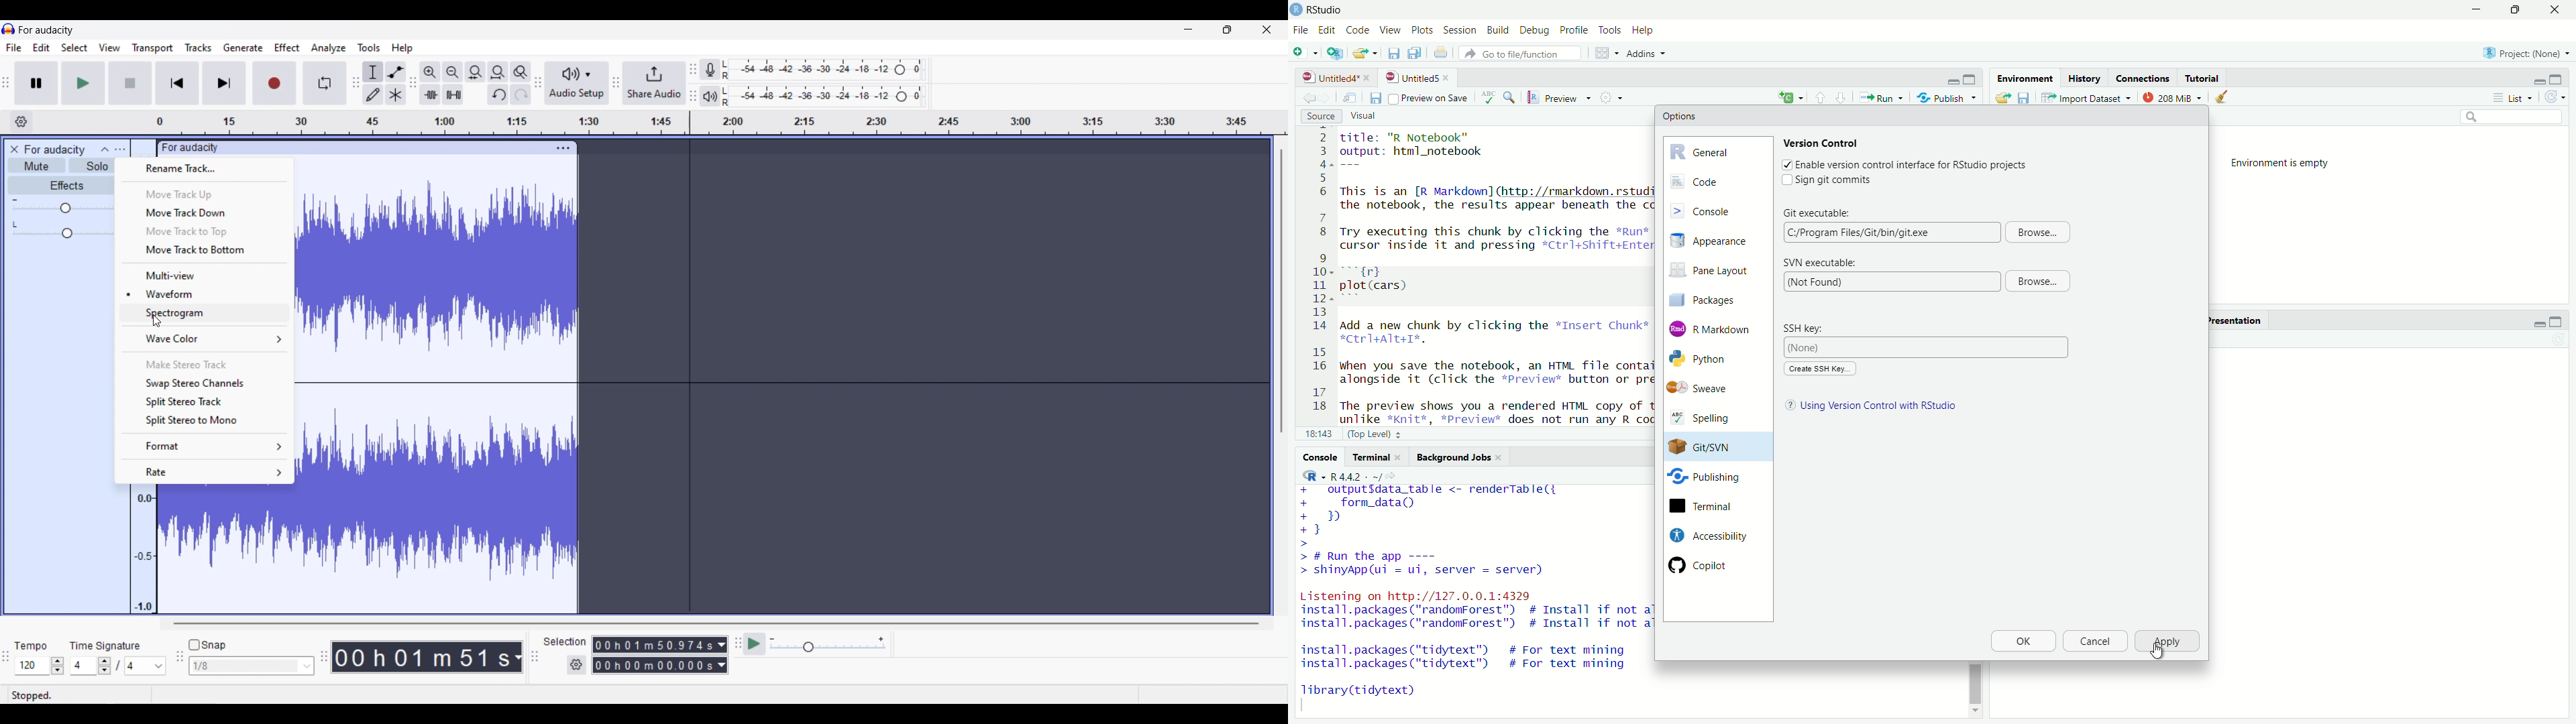  Describe the element at coordinates (1573, 31) in the screenshot. I see `Profile` at that location.